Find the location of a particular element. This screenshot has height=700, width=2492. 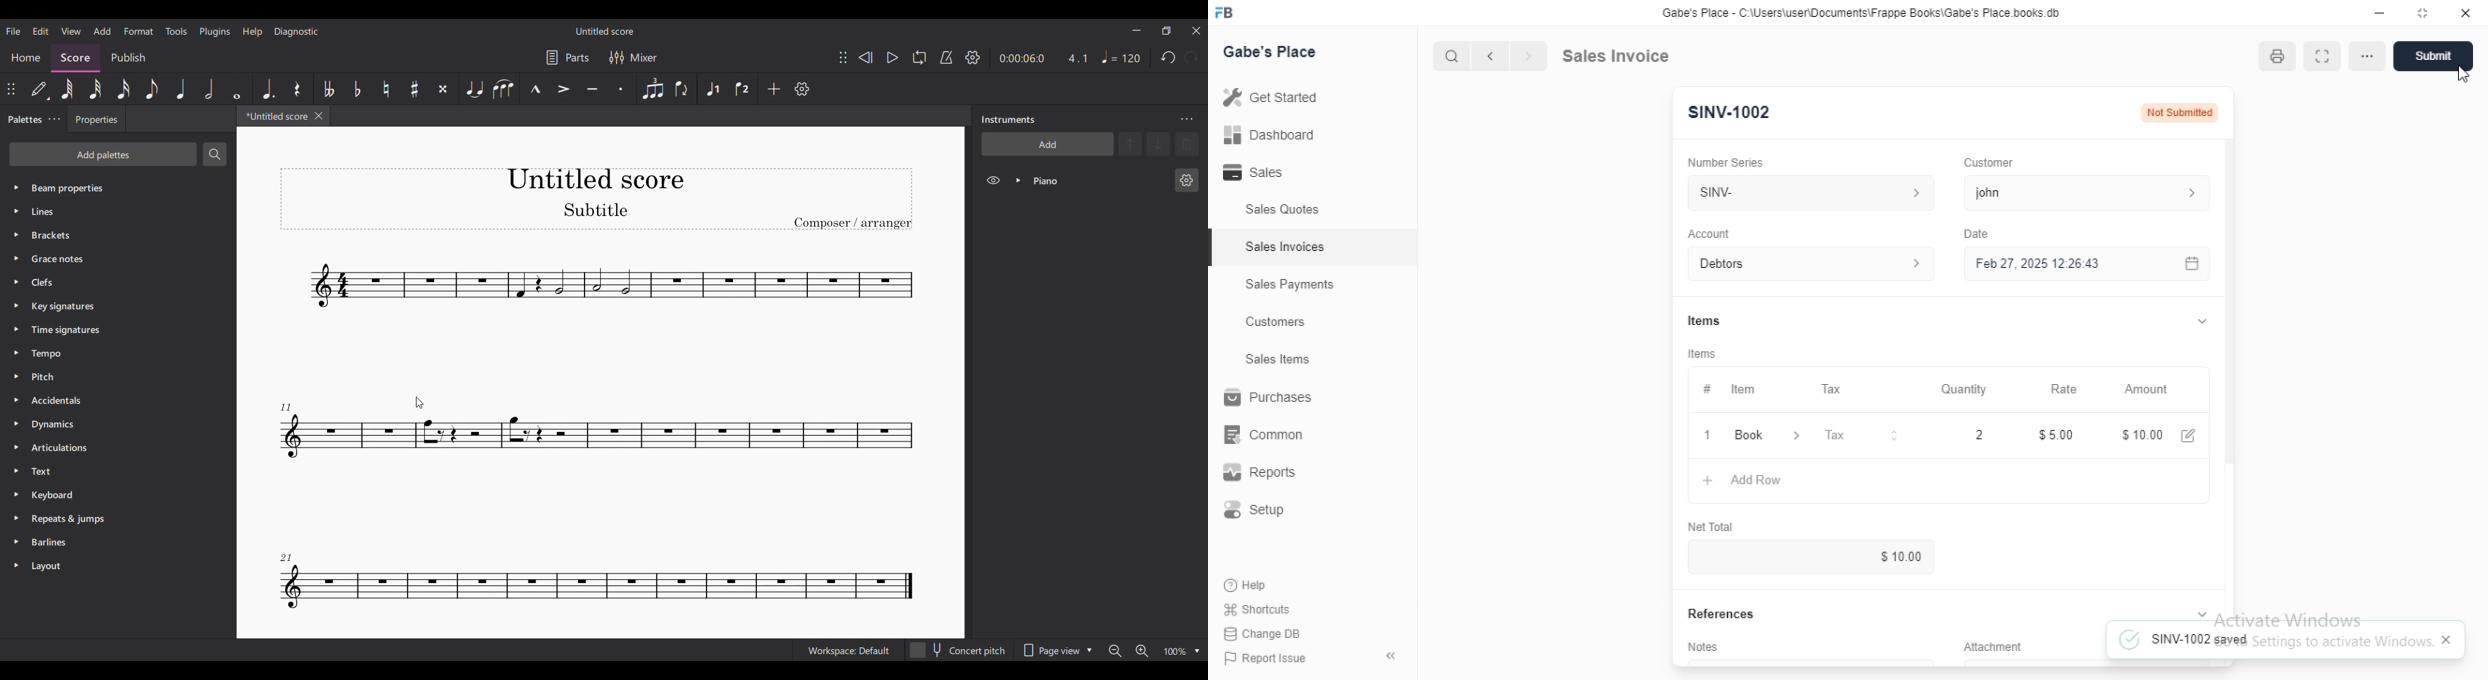

 item is located at coordinates (1746, 389).